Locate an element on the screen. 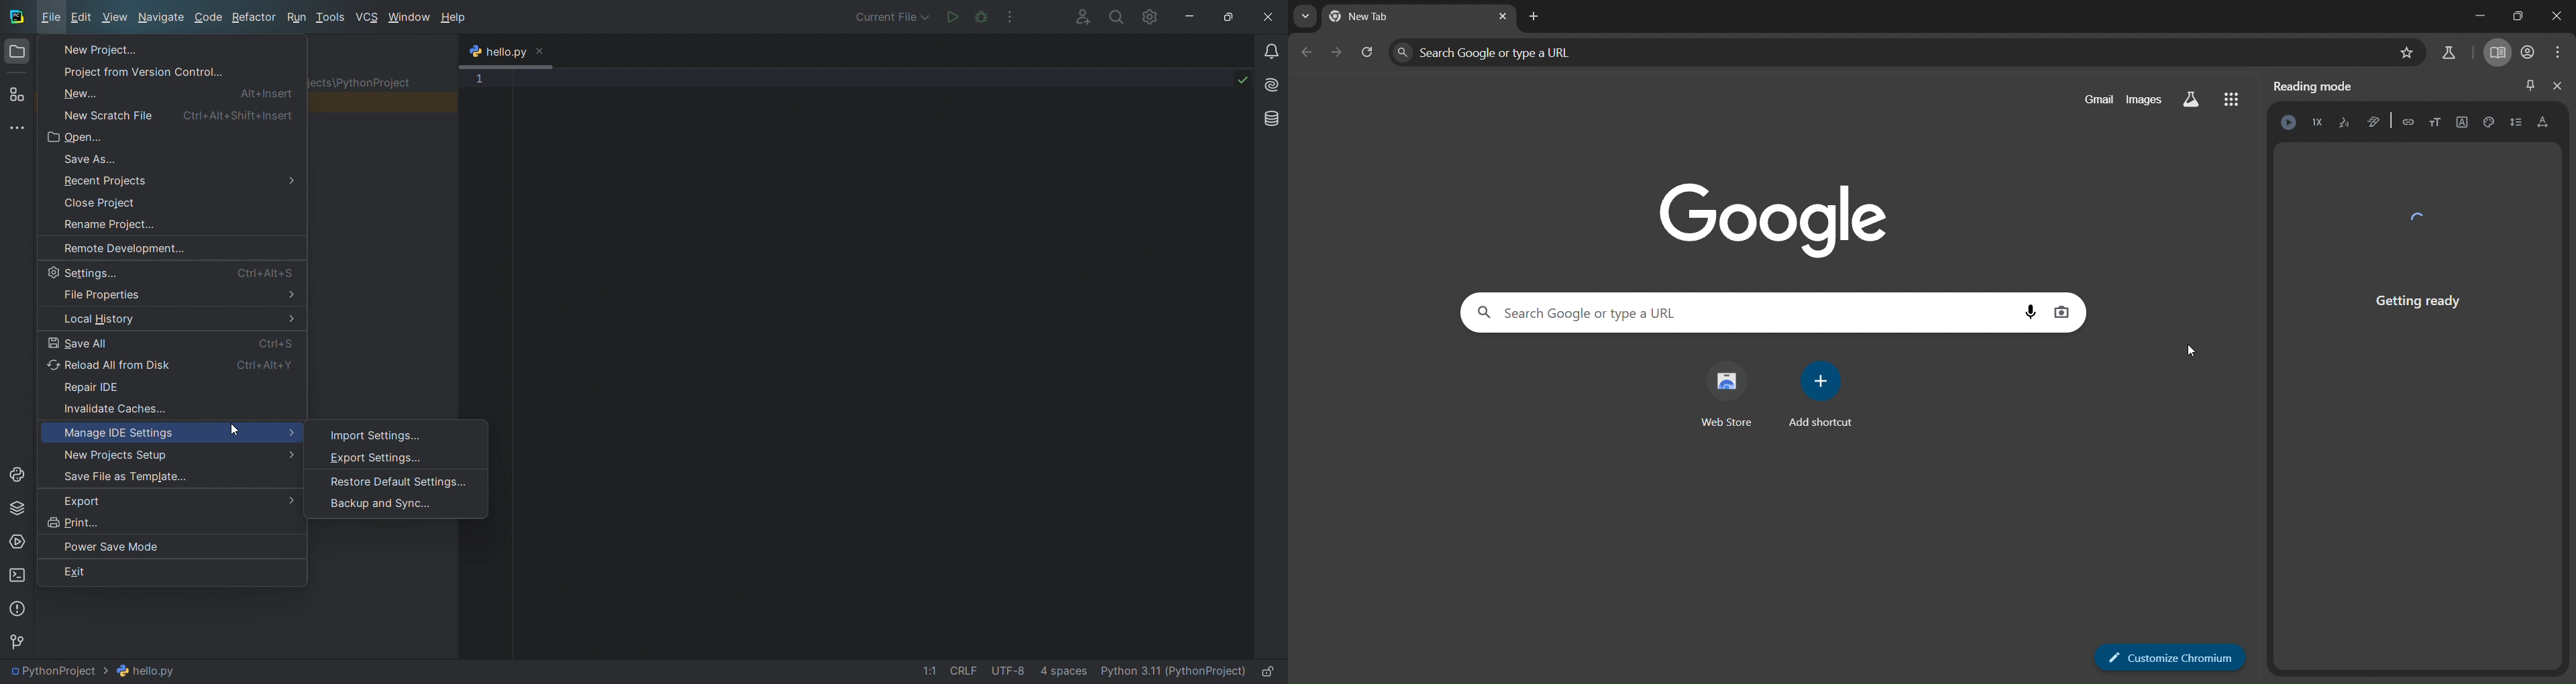 The height and width of the screenshot is (700, 2576). history is located at coordinates (174, 319).